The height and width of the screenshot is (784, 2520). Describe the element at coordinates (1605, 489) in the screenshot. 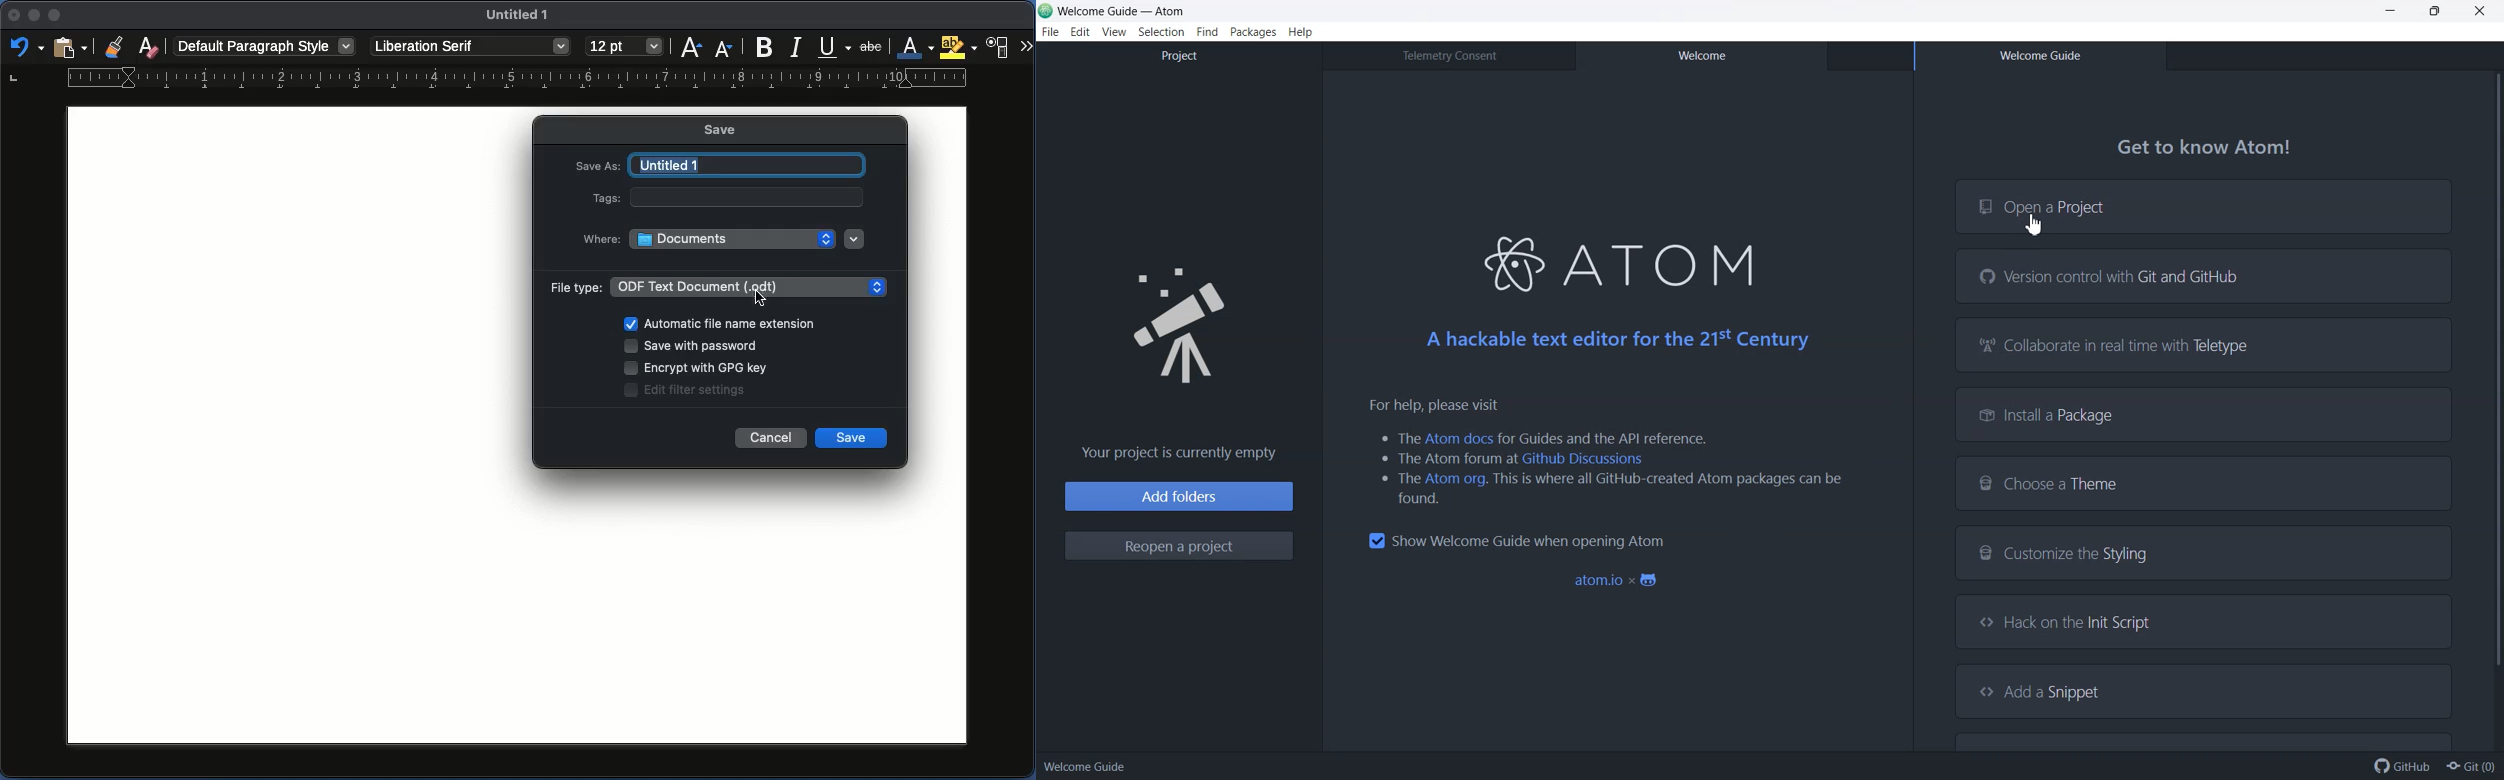

I see `The Atom org. This is where all GitHub-created Atom packages can be found.` at that location.